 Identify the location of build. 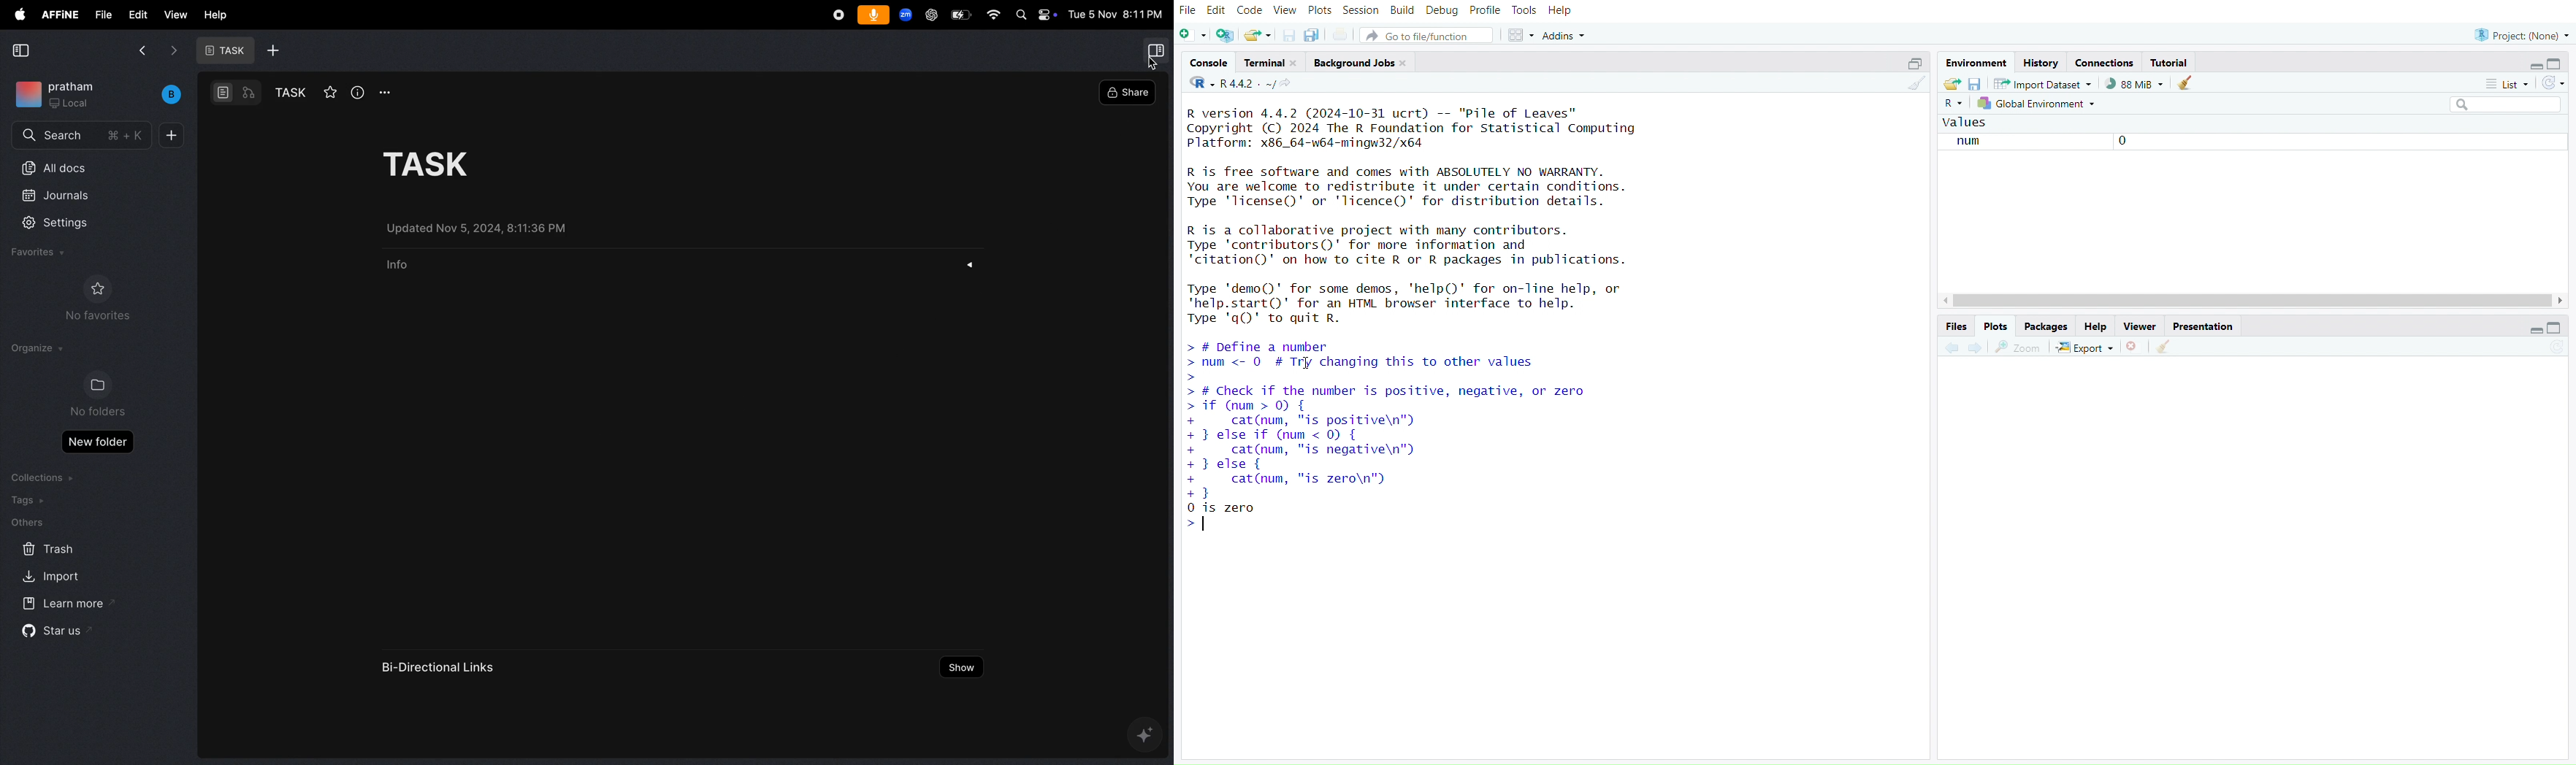
(1402, 10).